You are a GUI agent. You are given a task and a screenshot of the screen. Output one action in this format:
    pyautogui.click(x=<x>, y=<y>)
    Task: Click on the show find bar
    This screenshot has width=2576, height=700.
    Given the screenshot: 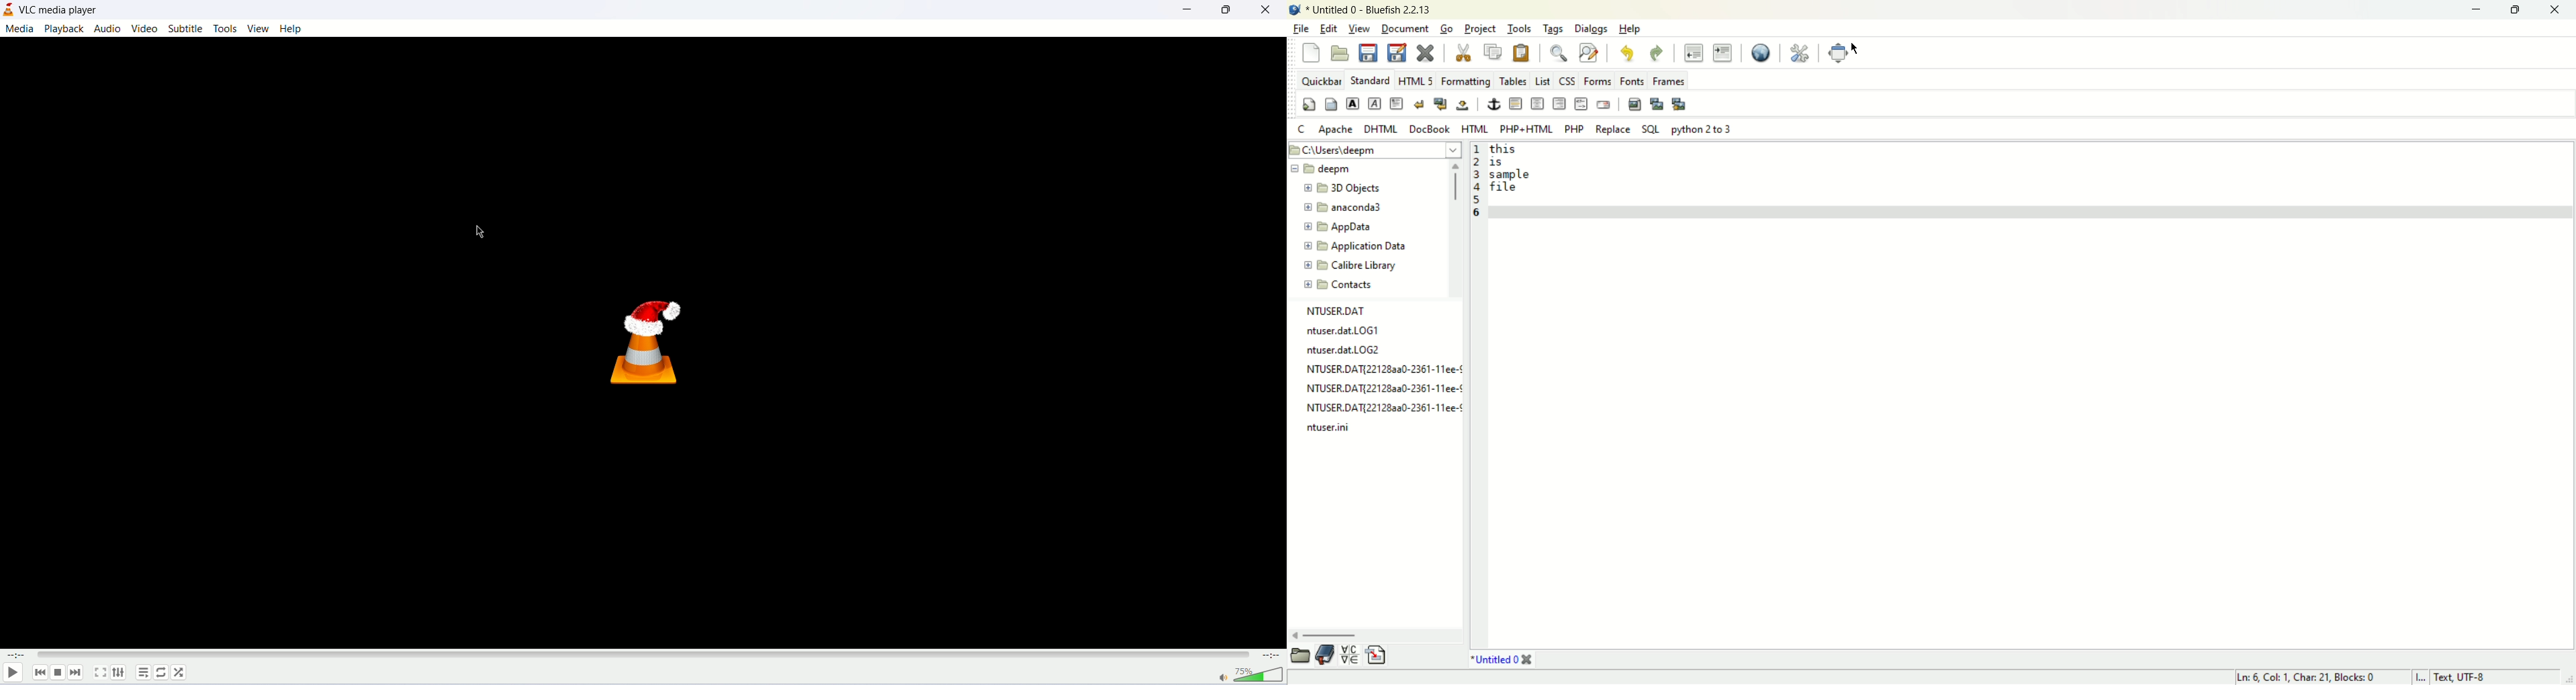 What is the action you would take?
    pyautogui.click(x=1557, y=52)
    